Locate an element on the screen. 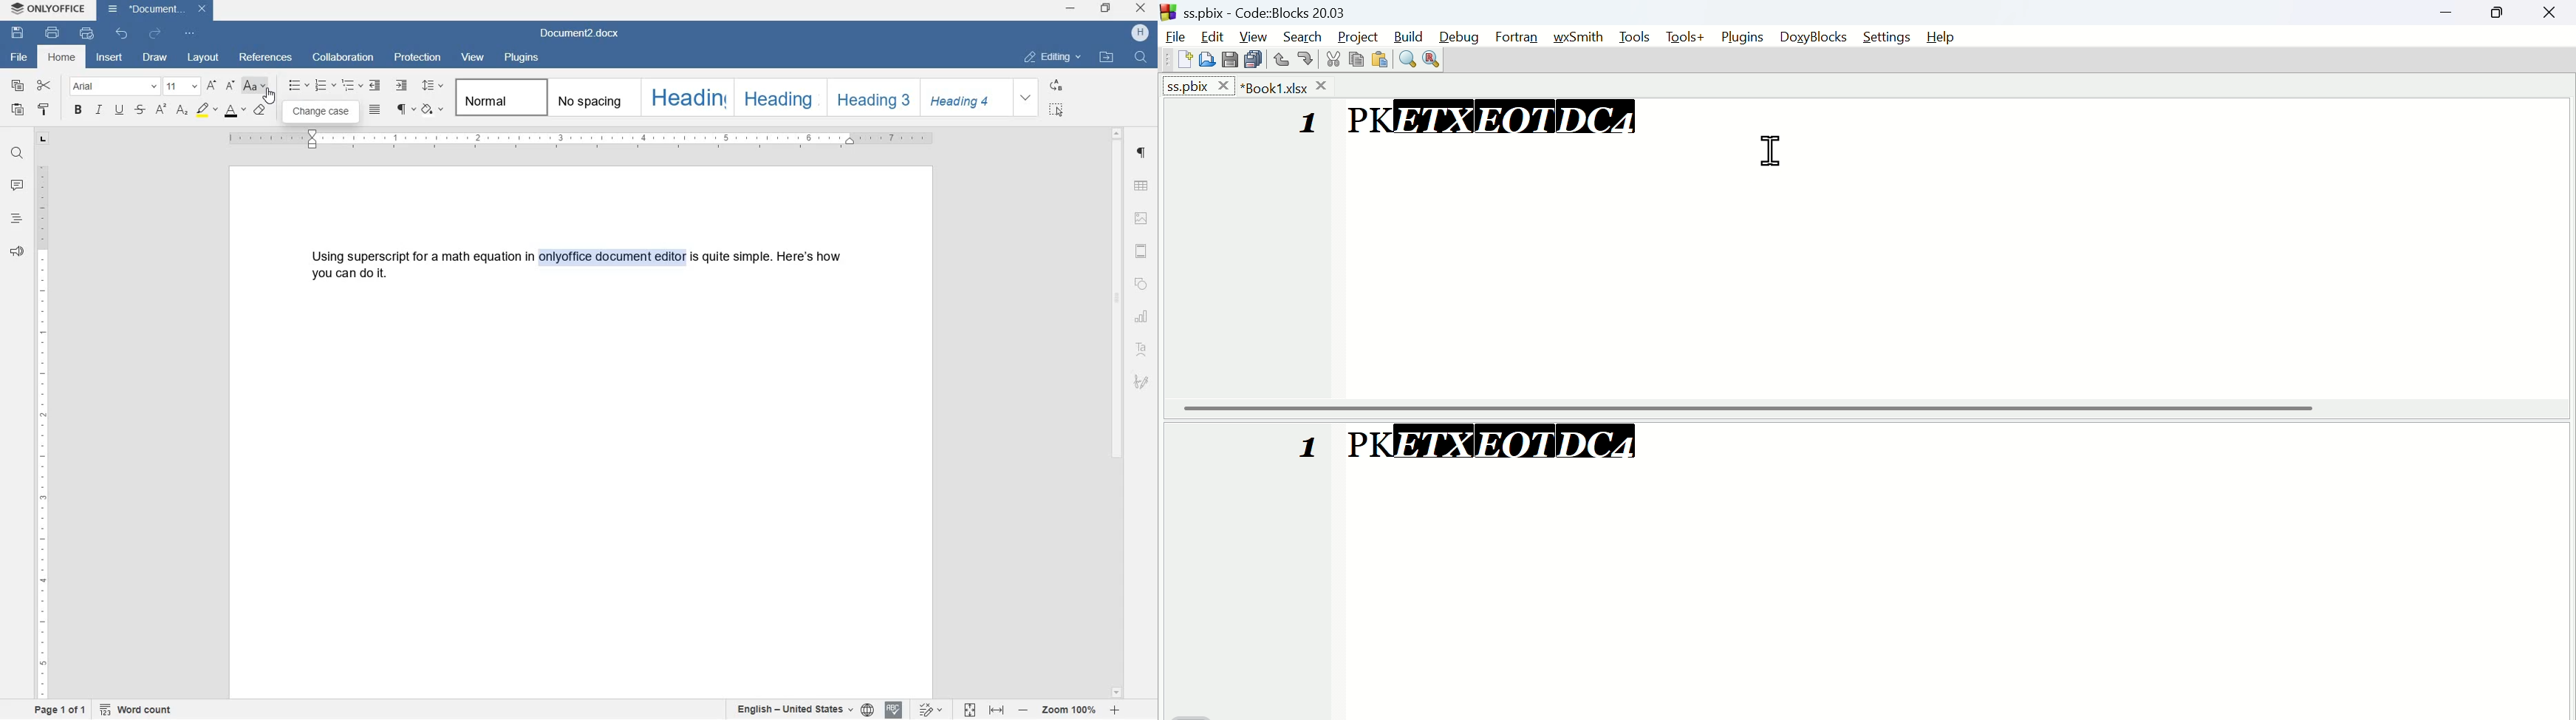 The height and width of the screenshot is (728, 2576). Undo is located at coordinates (1282, 56).